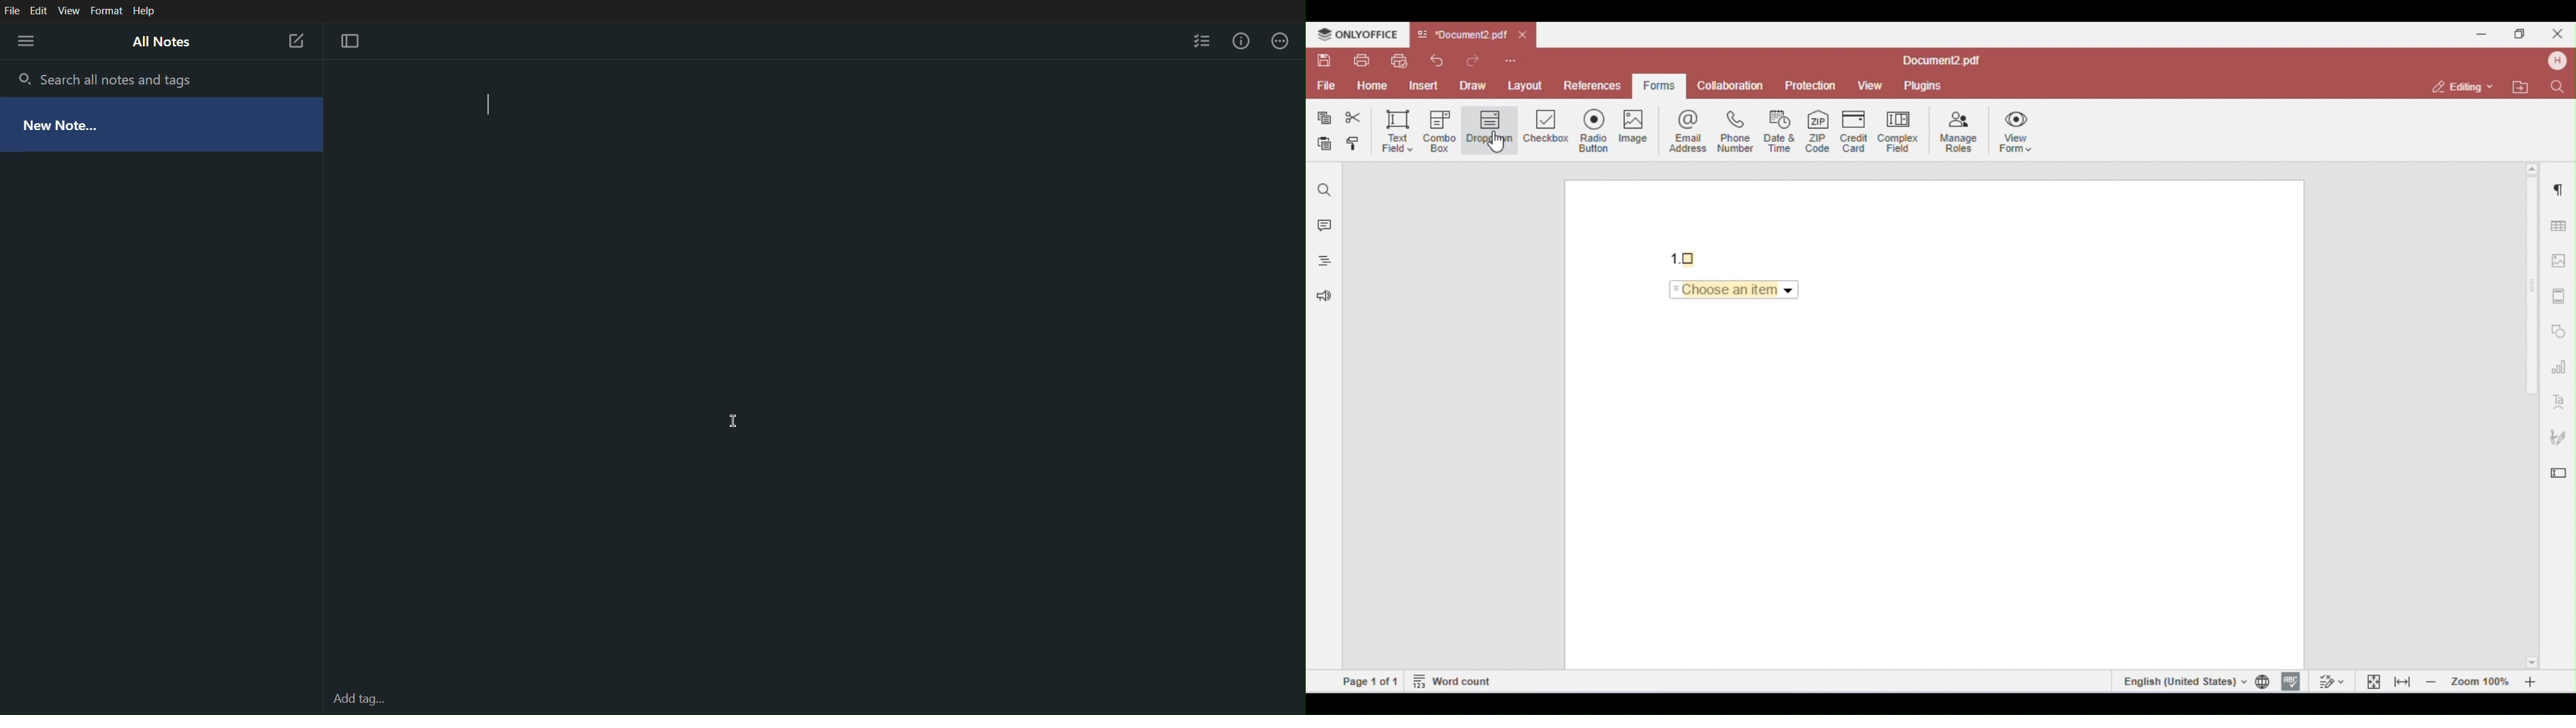 This screenshot has height=728, width=2576. I want to click on New Note, so click(120, 126).